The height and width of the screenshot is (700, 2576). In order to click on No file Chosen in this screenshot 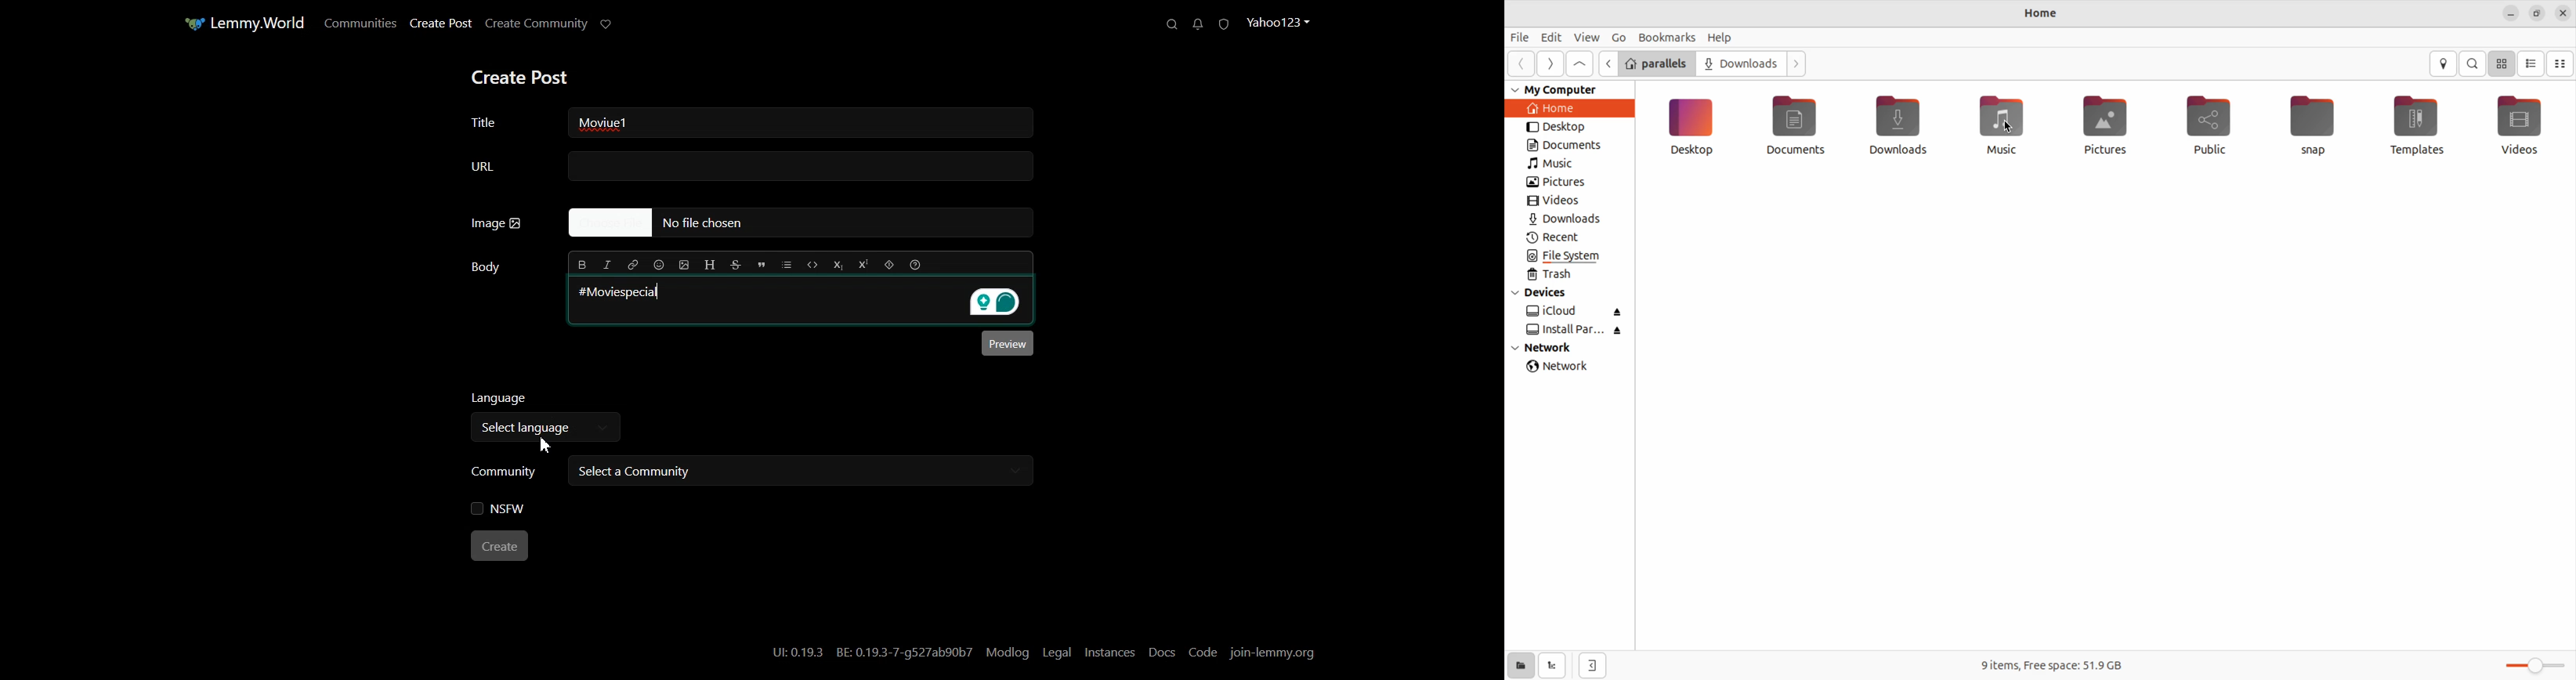, I will do `click(799, 223)`.